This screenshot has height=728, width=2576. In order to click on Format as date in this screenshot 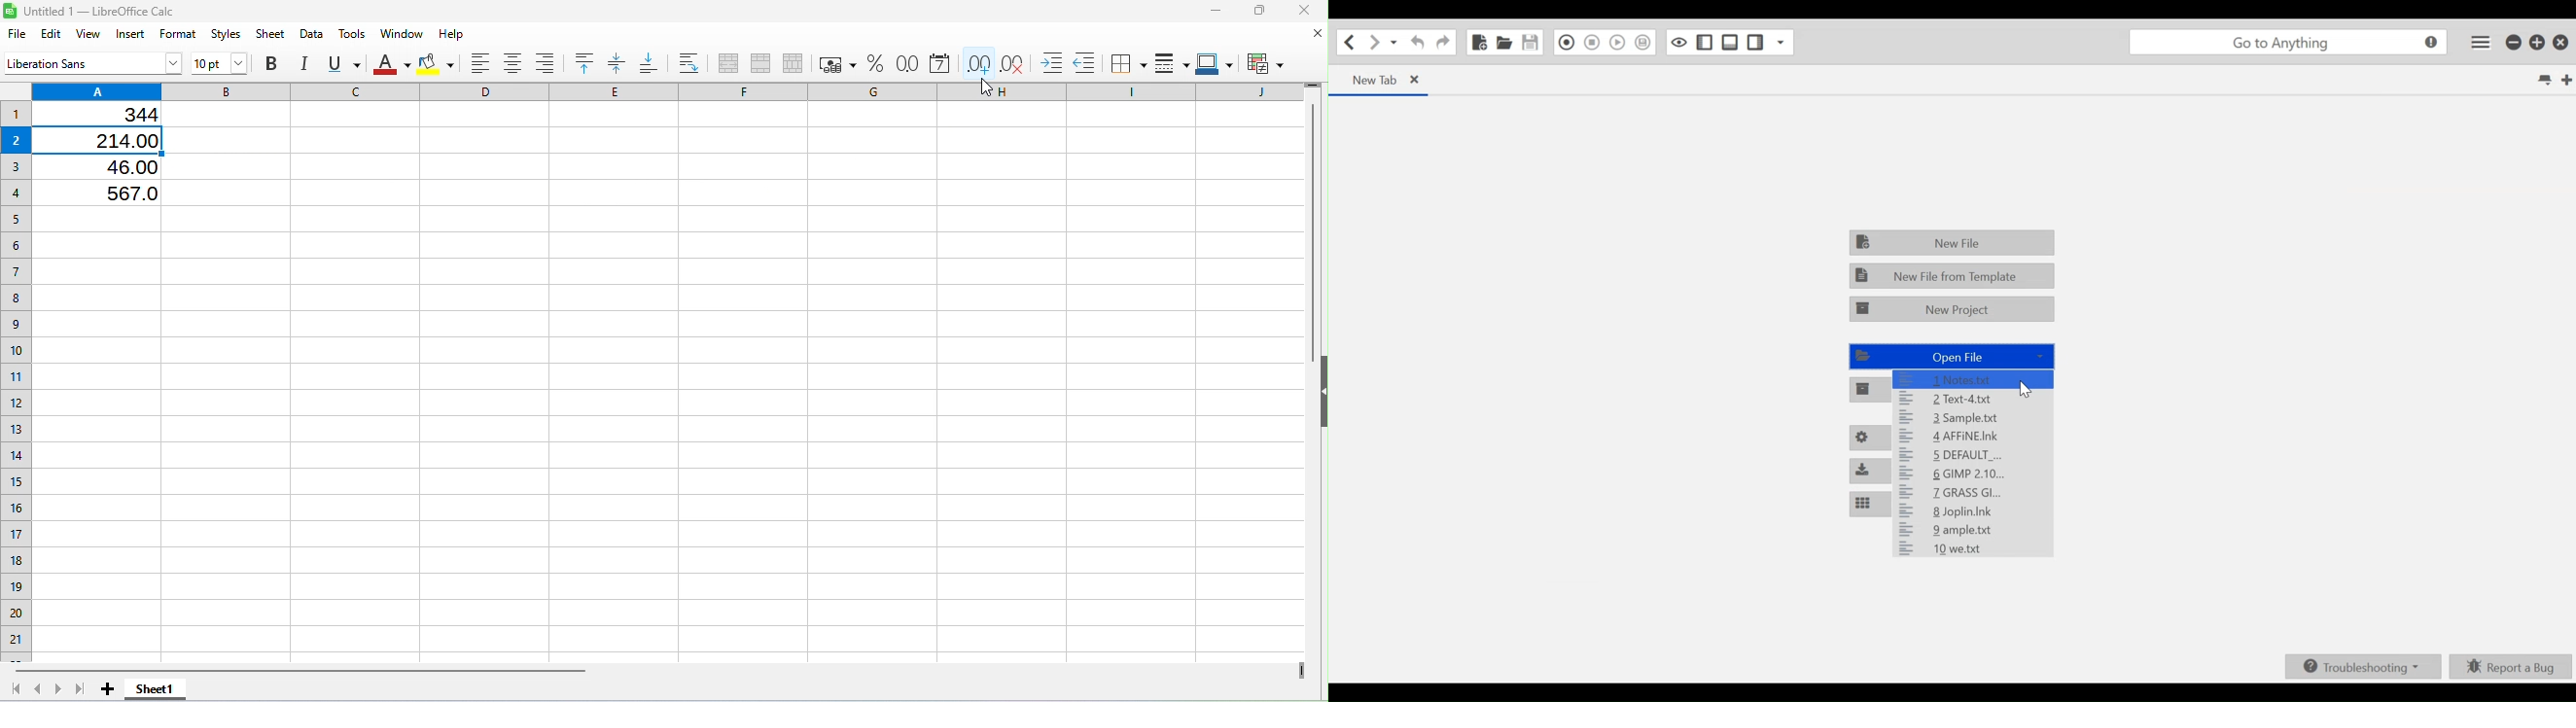, I will do `click(937, 62)`.